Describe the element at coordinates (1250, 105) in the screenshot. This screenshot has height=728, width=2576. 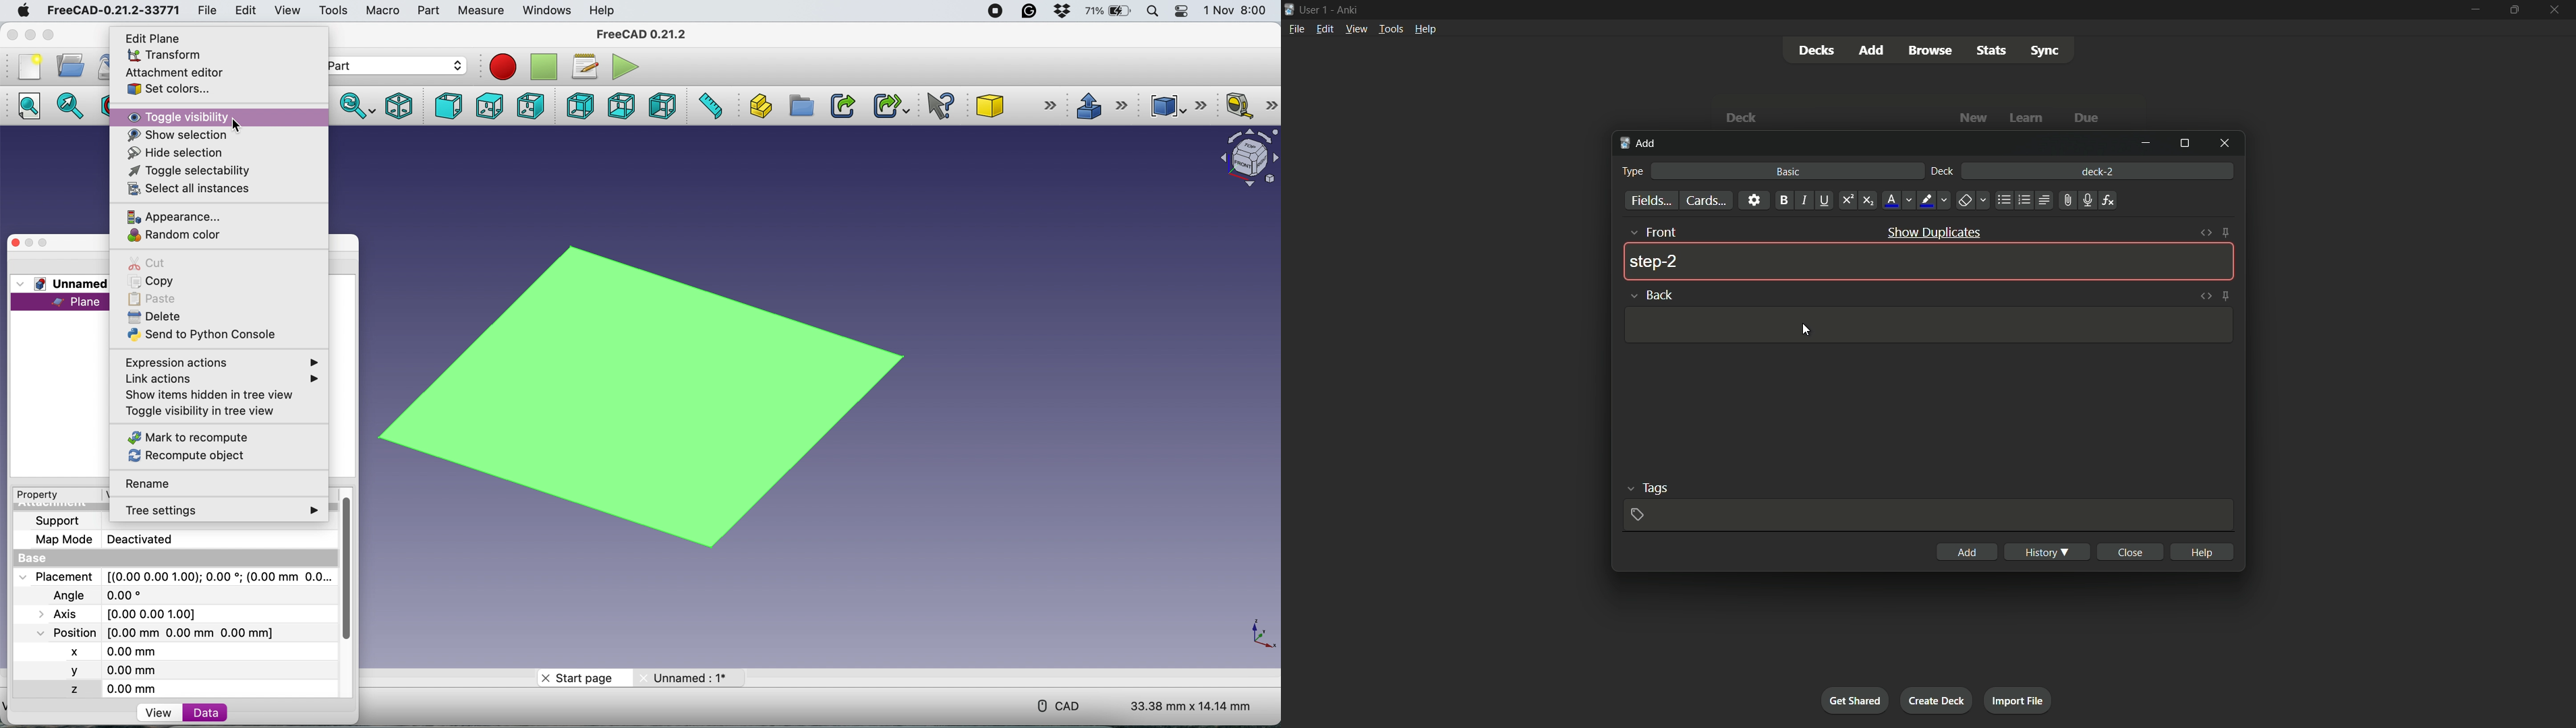
I see `measure linear` at that location.